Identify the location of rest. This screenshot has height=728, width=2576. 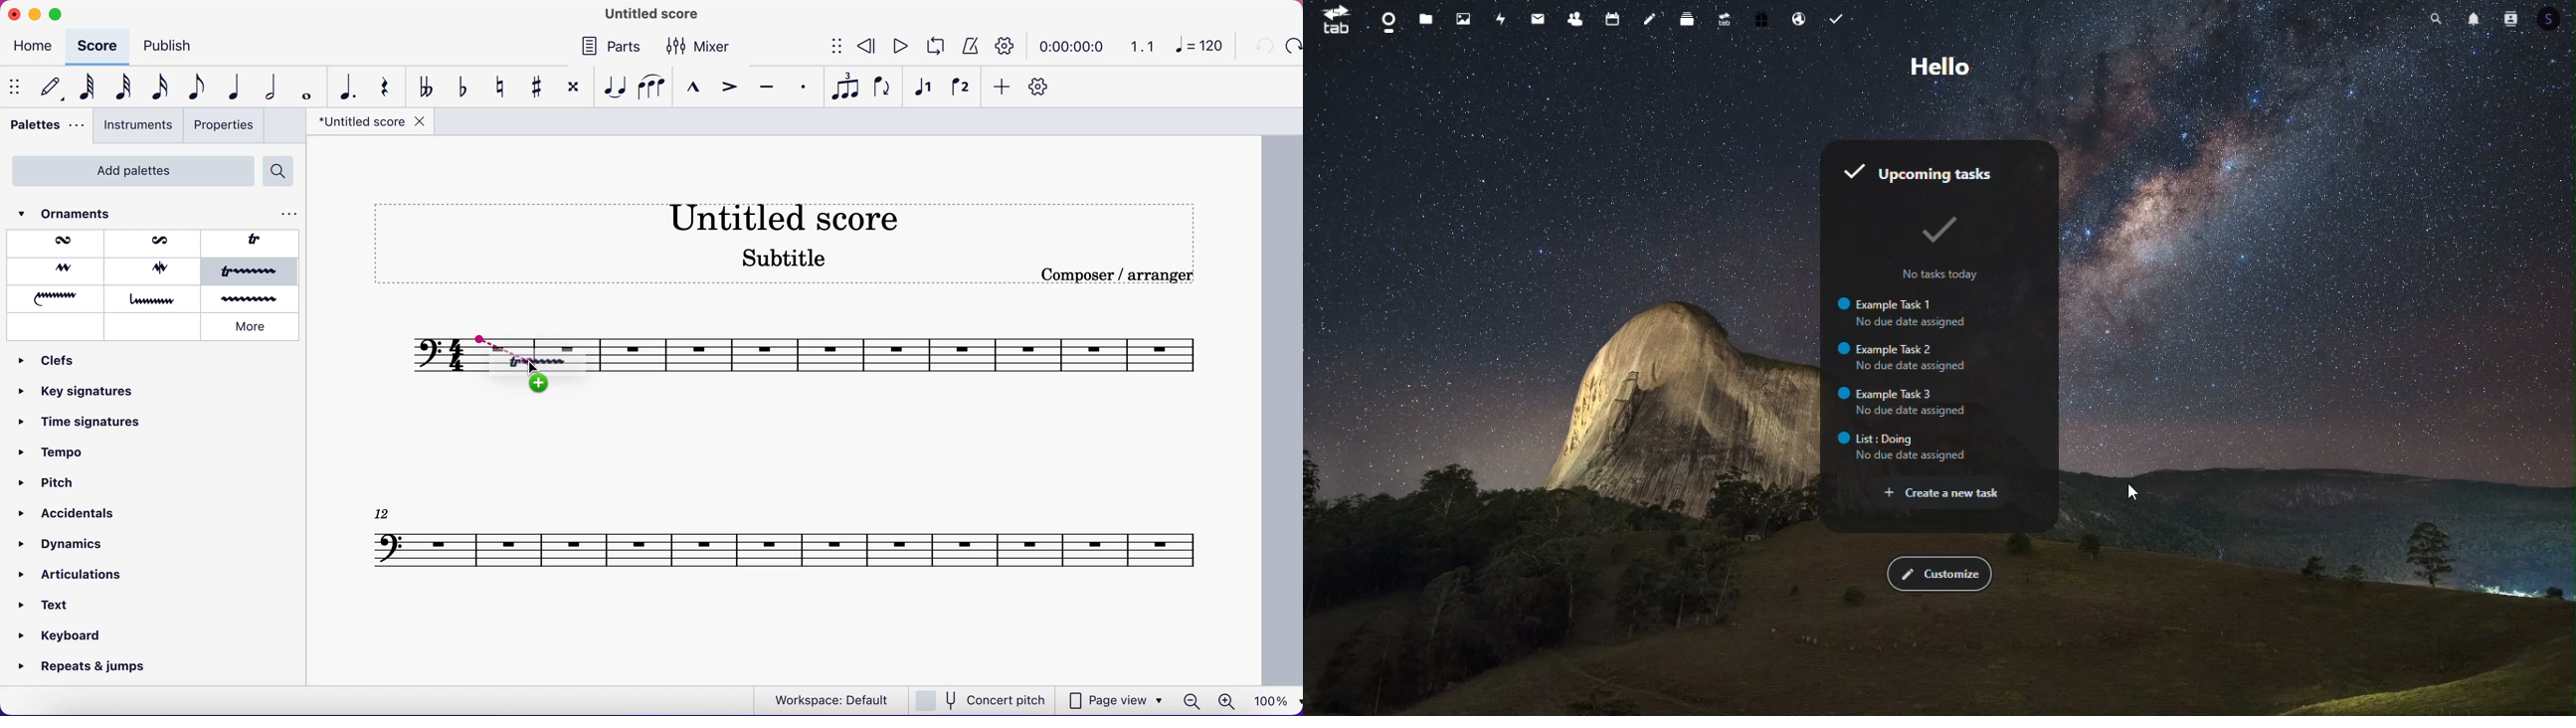
(385, 87).